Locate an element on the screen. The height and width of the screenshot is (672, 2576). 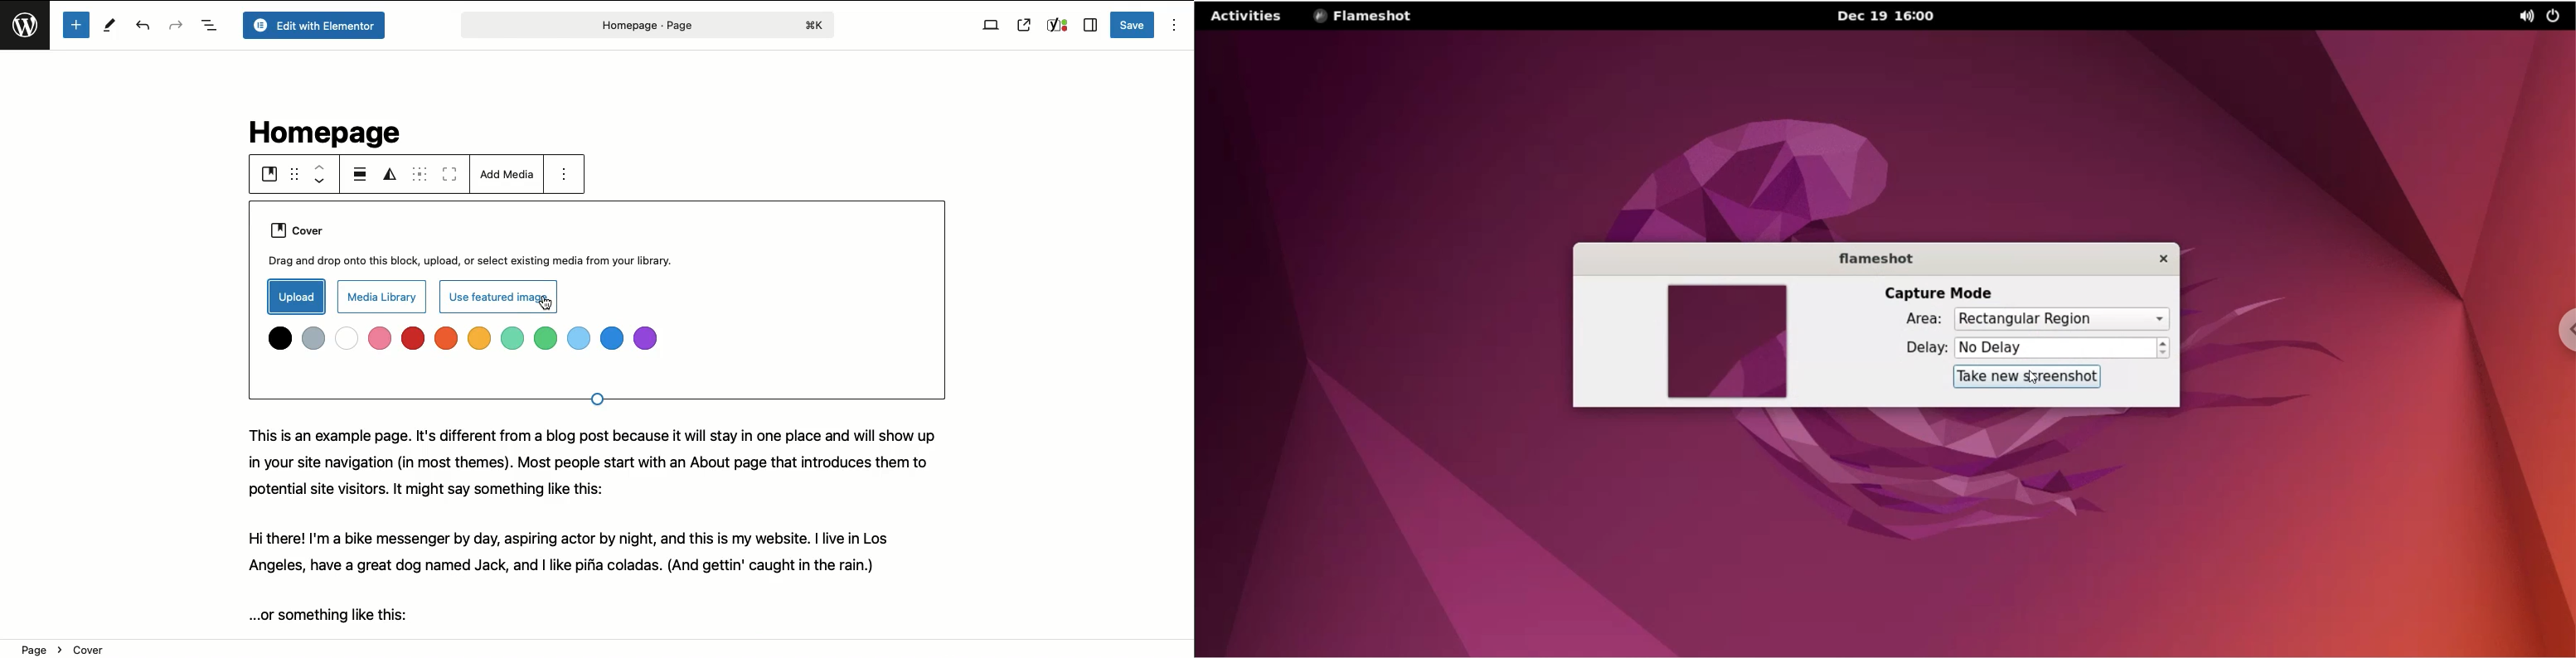
Wordpress logo is located at coordinates (27, 32).